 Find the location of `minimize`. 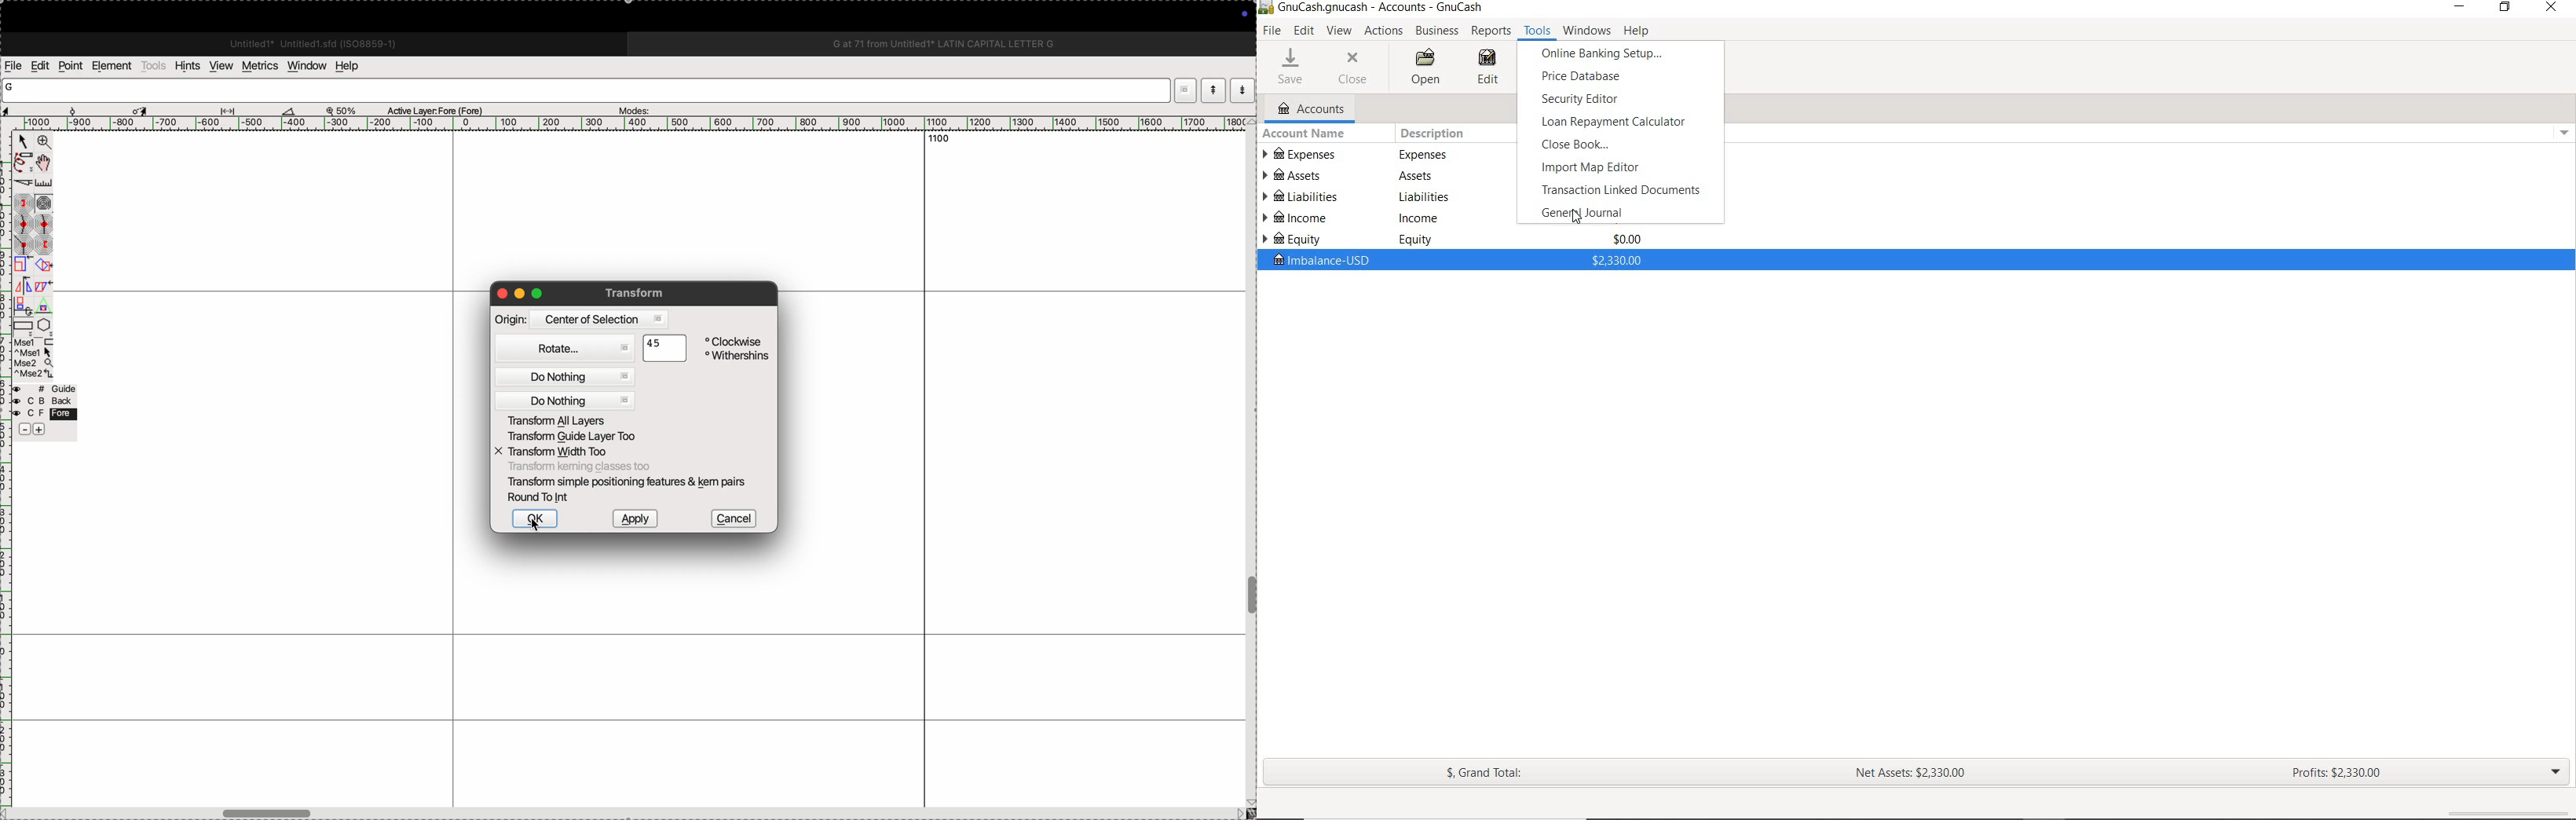

minimize is located at coordinates (519, 293).